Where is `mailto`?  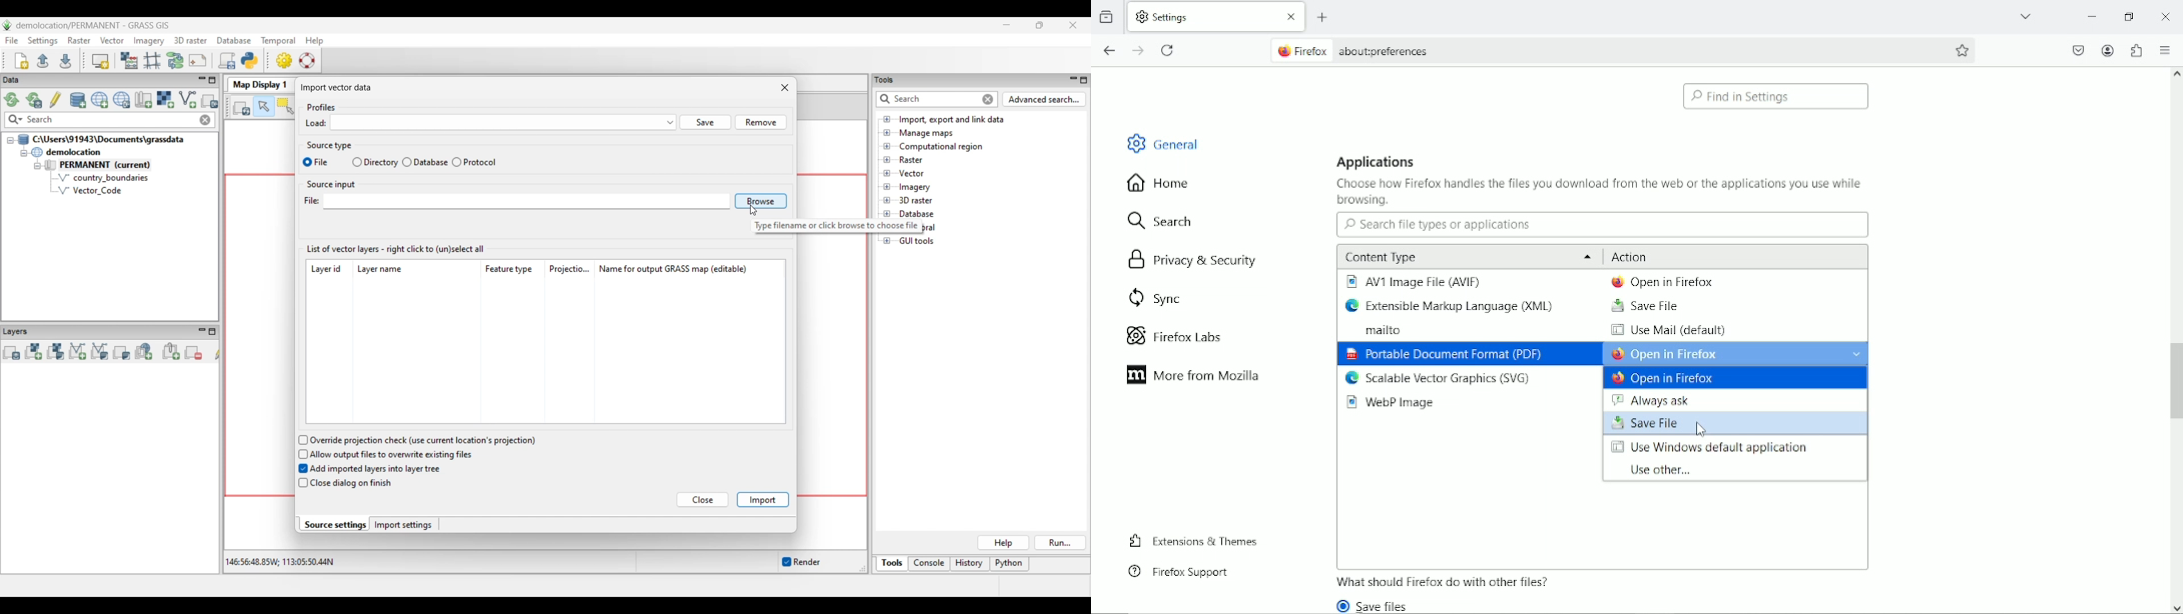 mailto is located at coordinates (1376, 331).